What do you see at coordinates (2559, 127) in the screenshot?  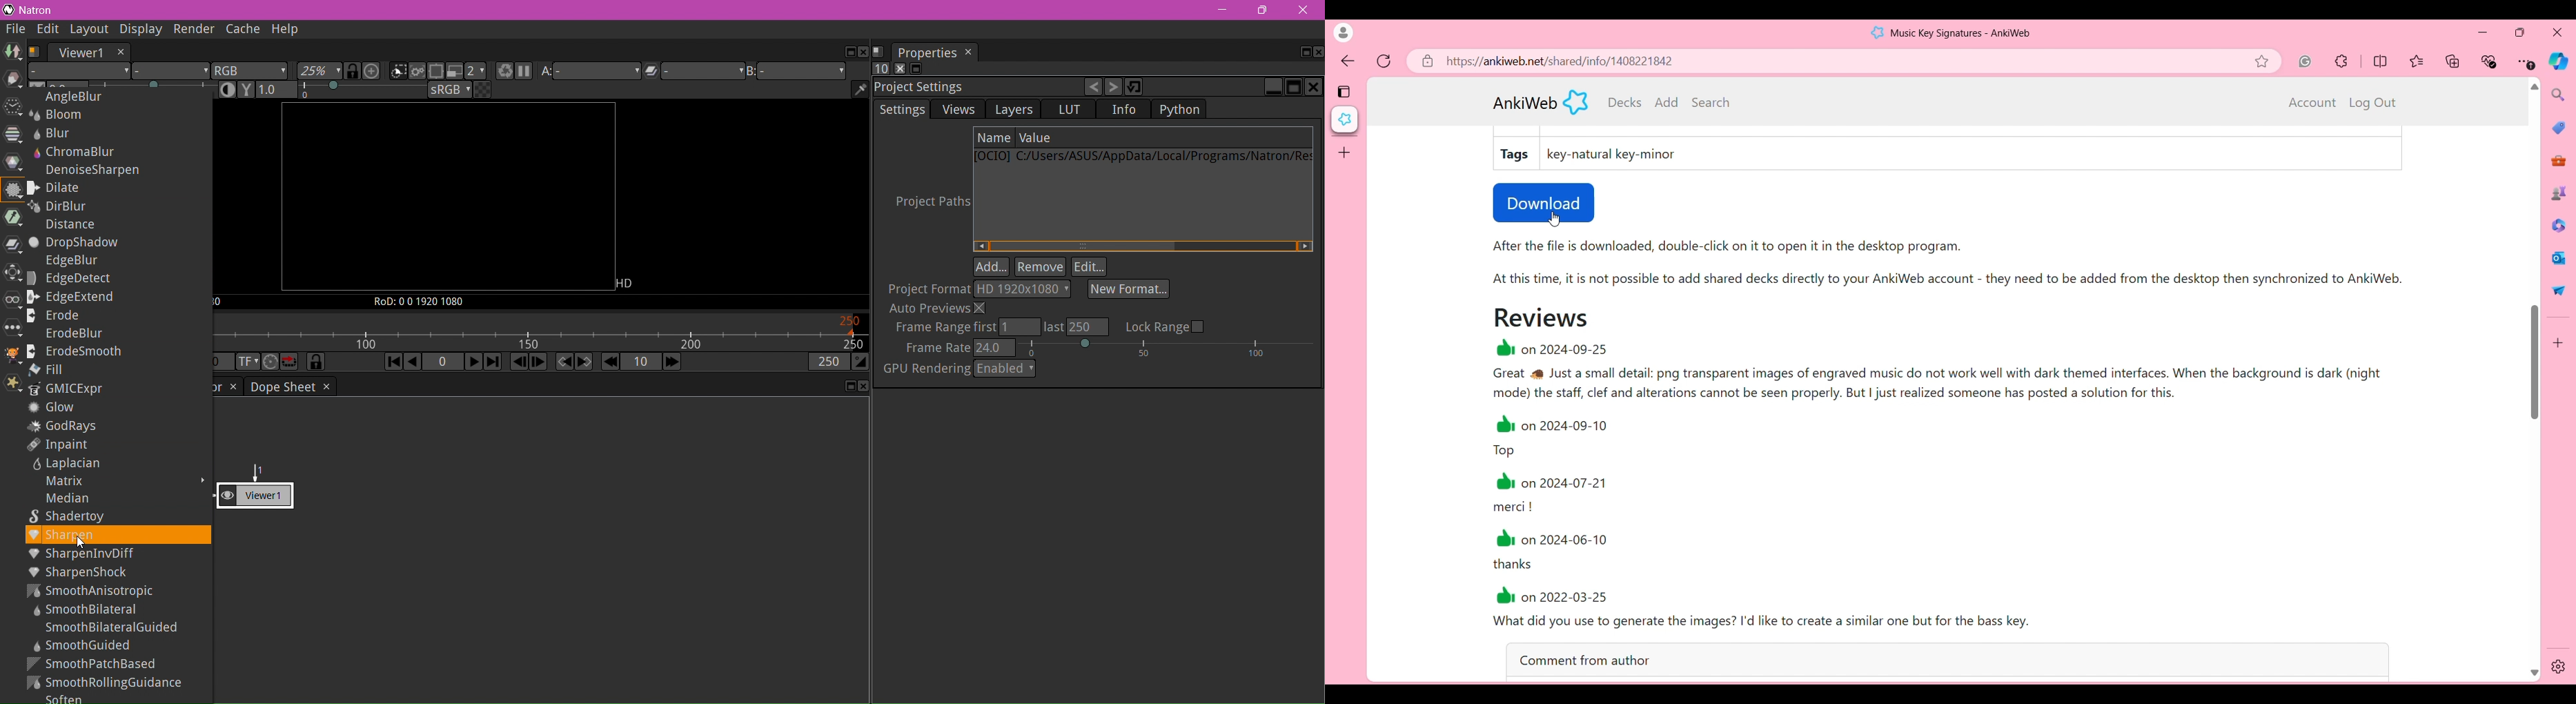 I see `Browser shopping` at bounding box center [2559, 127].